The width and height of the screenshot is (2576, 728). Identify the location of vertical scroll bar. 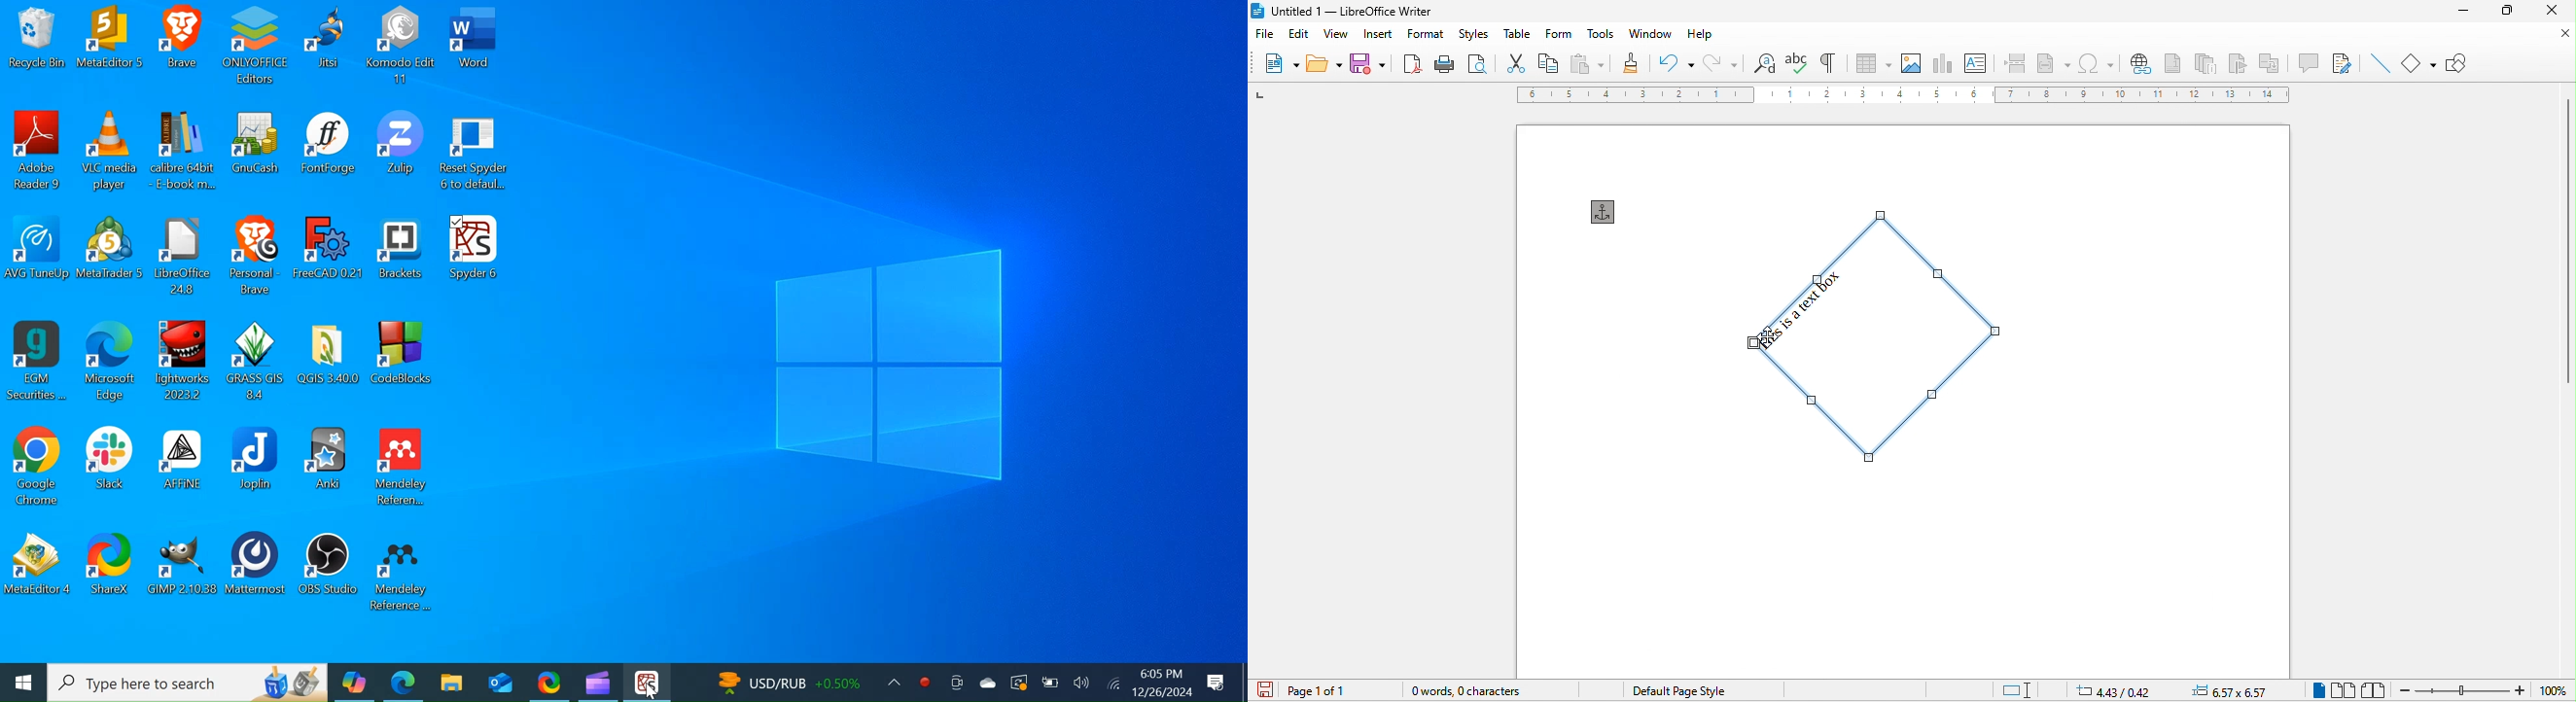
(2565, 241).